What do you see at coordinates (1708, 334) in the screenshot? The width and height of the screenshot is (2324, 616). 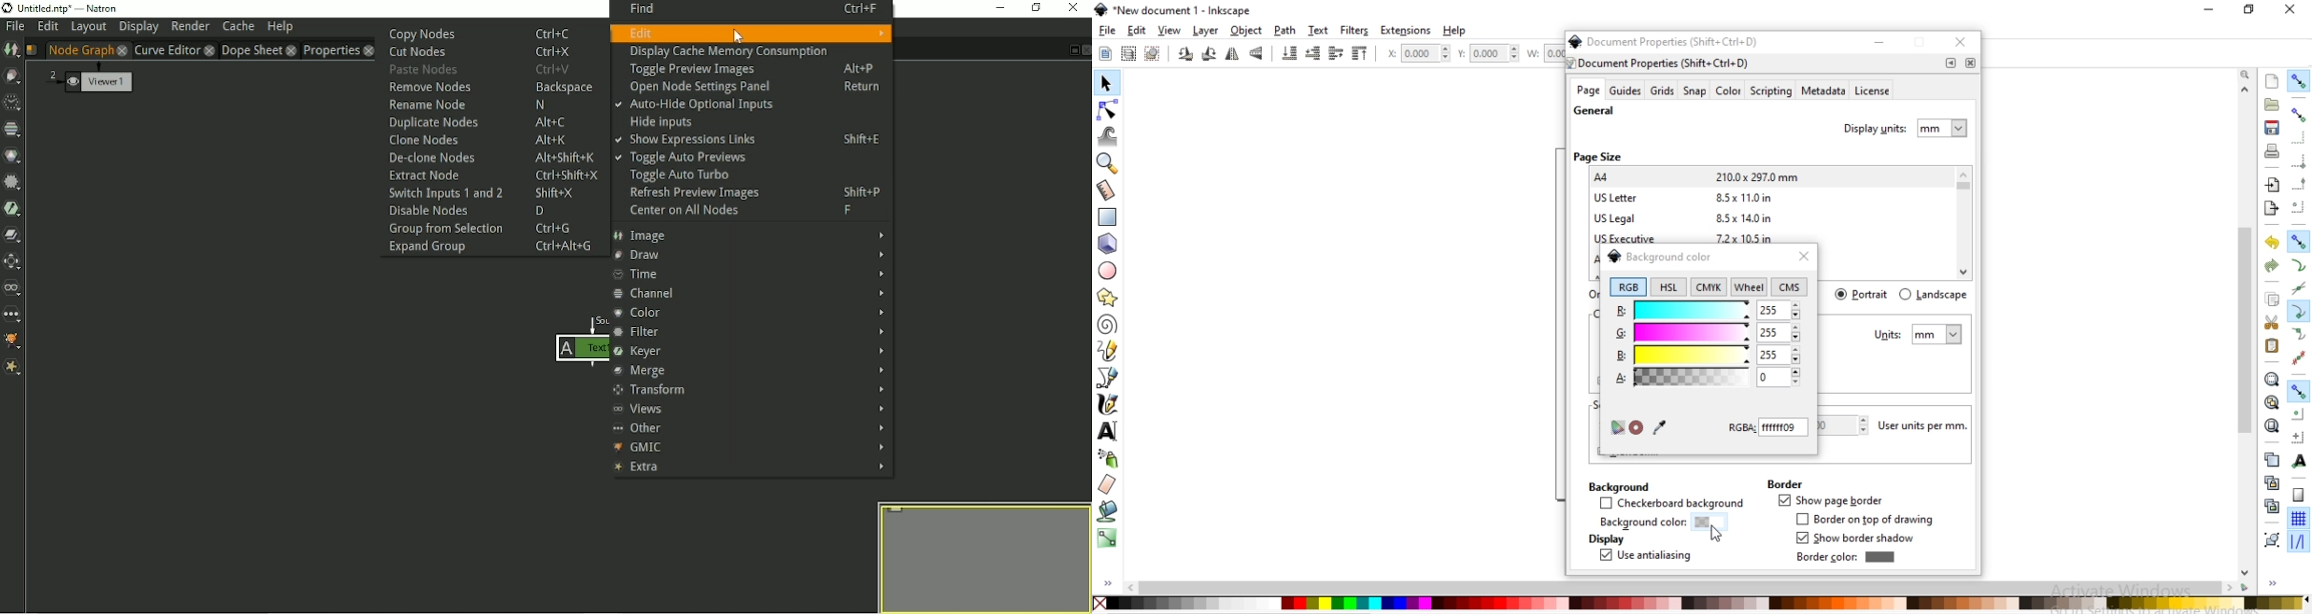 I see `g` at bounding box center [1708, 334].